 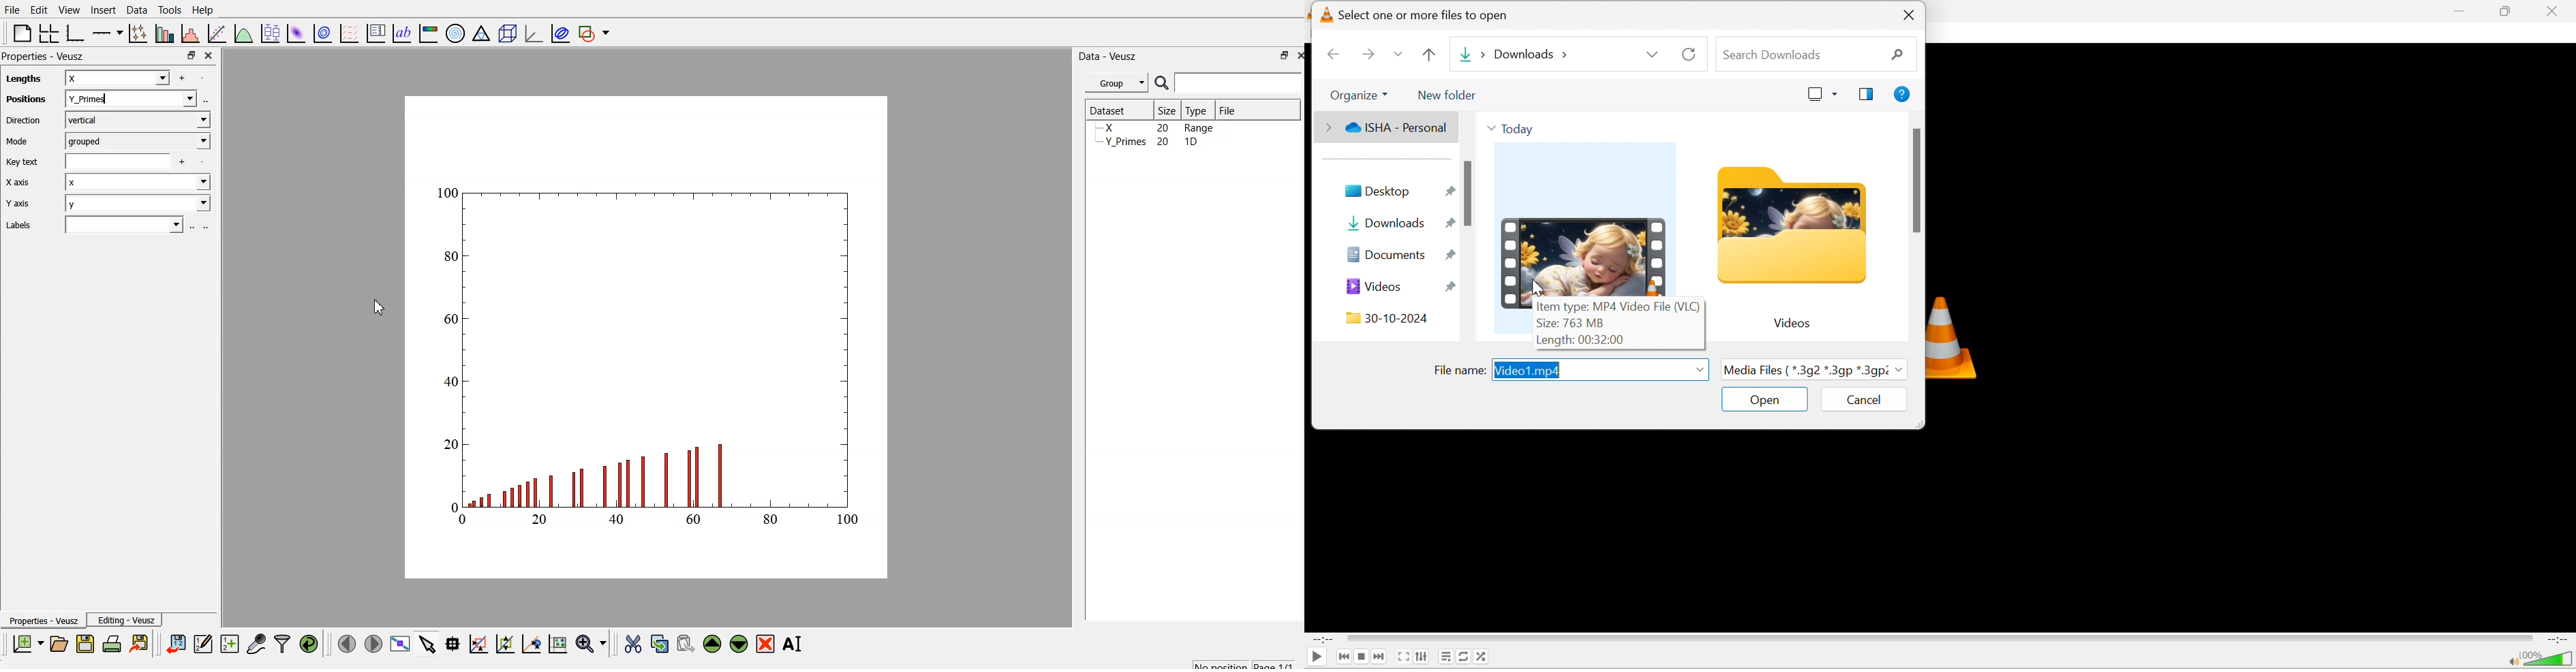 What do you see at coordinates (269, 33) in the screenshot?
I see `plot box plots` at bounding box center [269, 33].